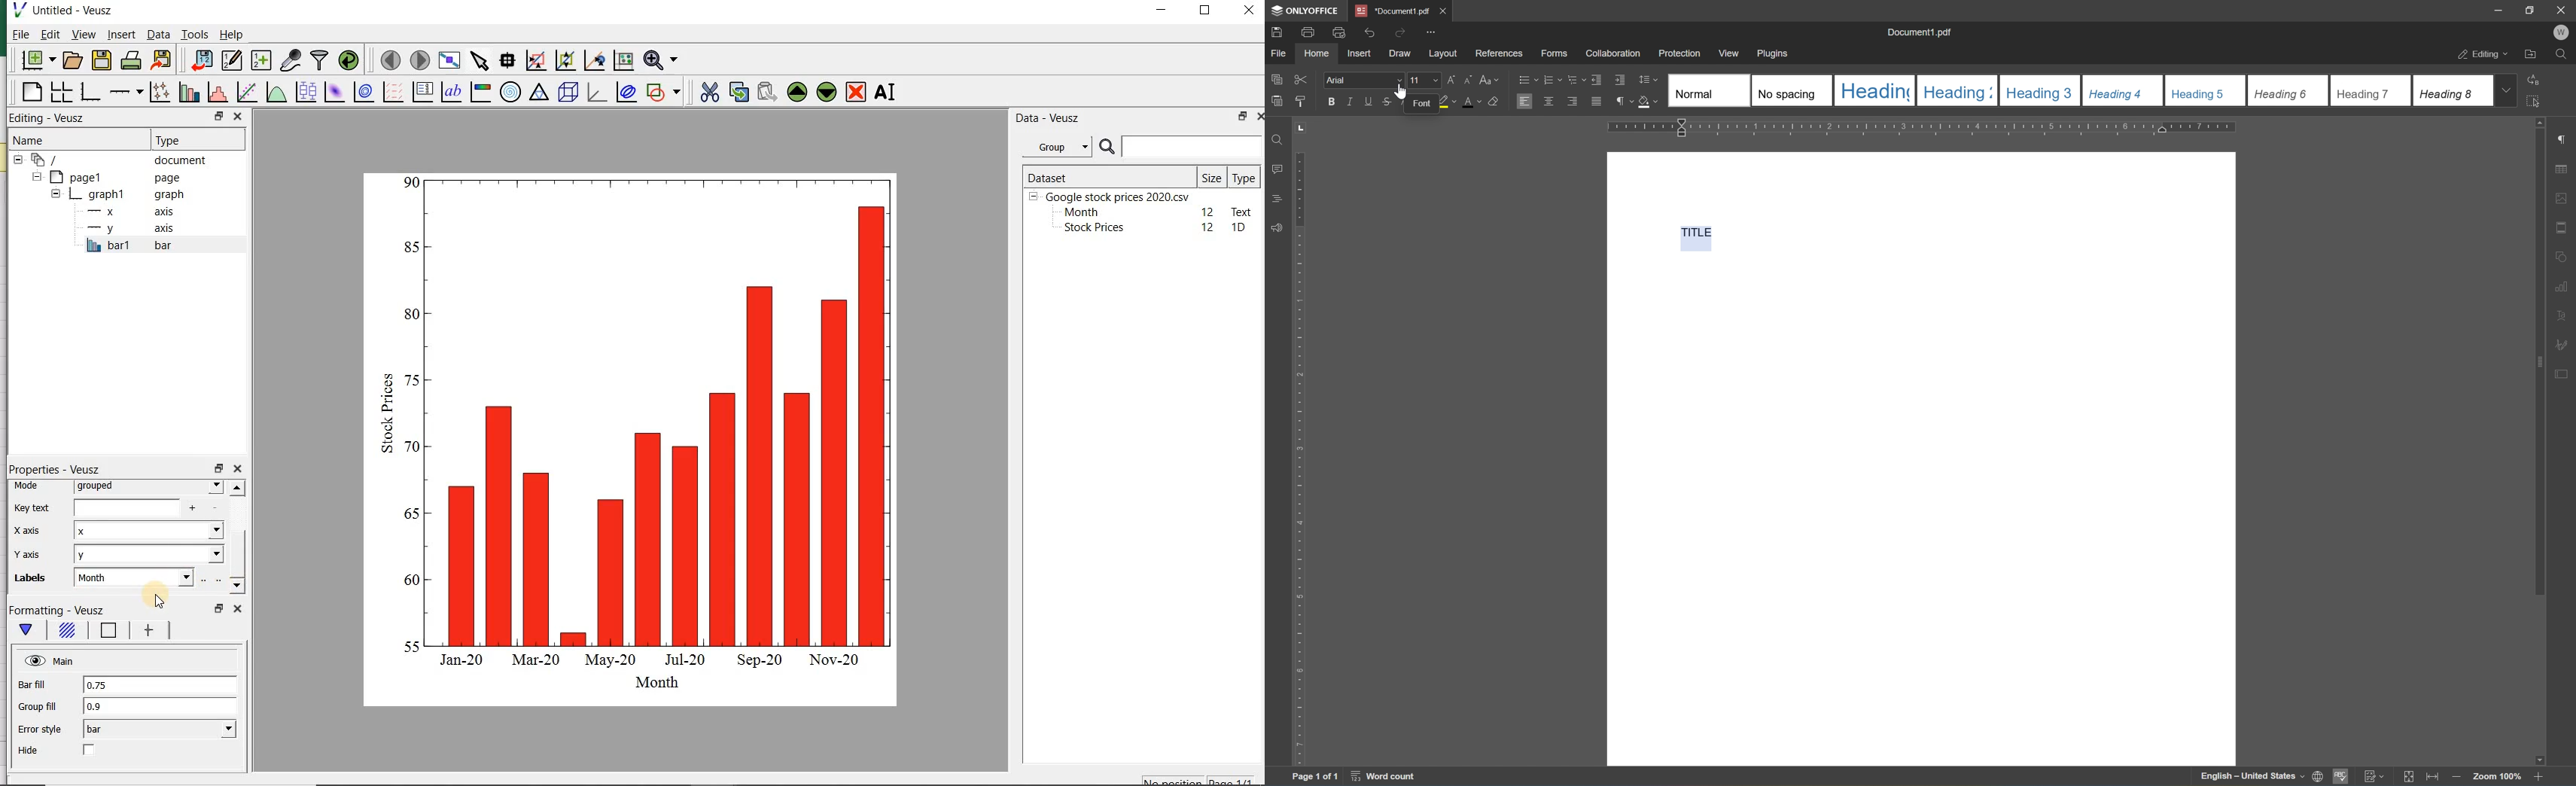 This screenshot has height=812, width=2576. What do you see at coordinates (1423, 80) in the screenshot?
I see `11` at bounding box center [1423, 80].